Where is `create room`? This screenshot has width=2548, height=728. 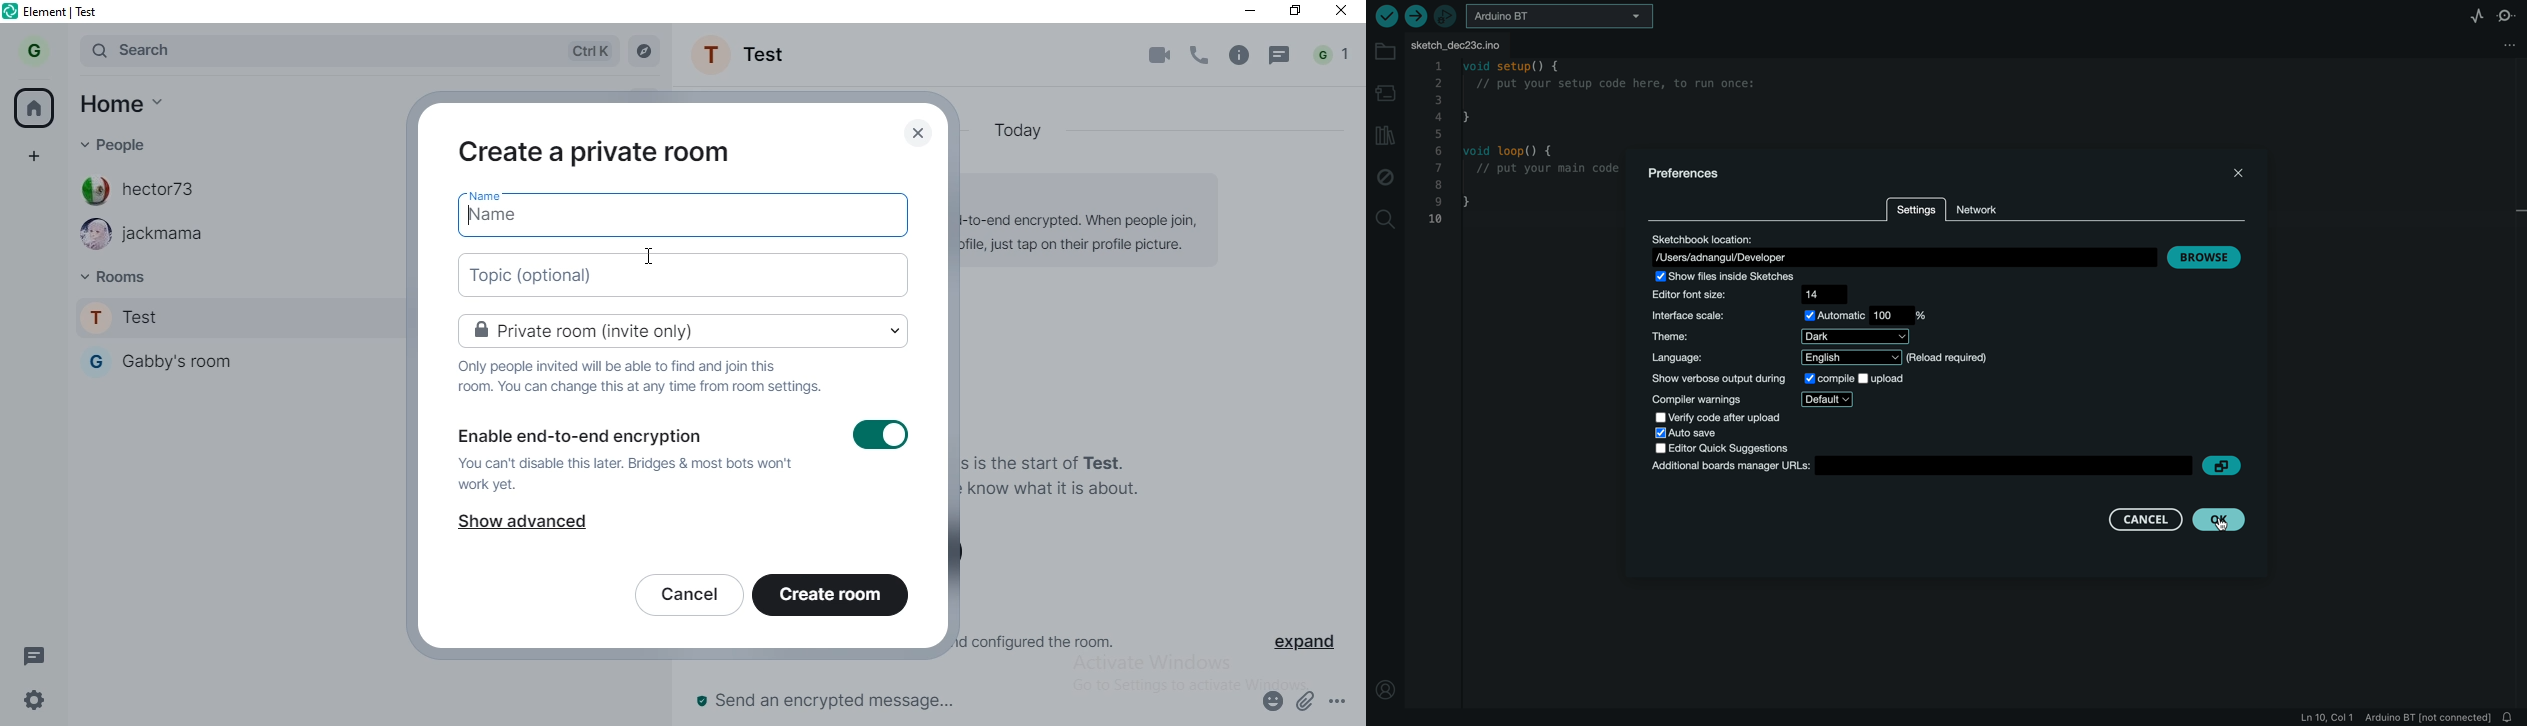
create room is located at coordinates (837, 594).